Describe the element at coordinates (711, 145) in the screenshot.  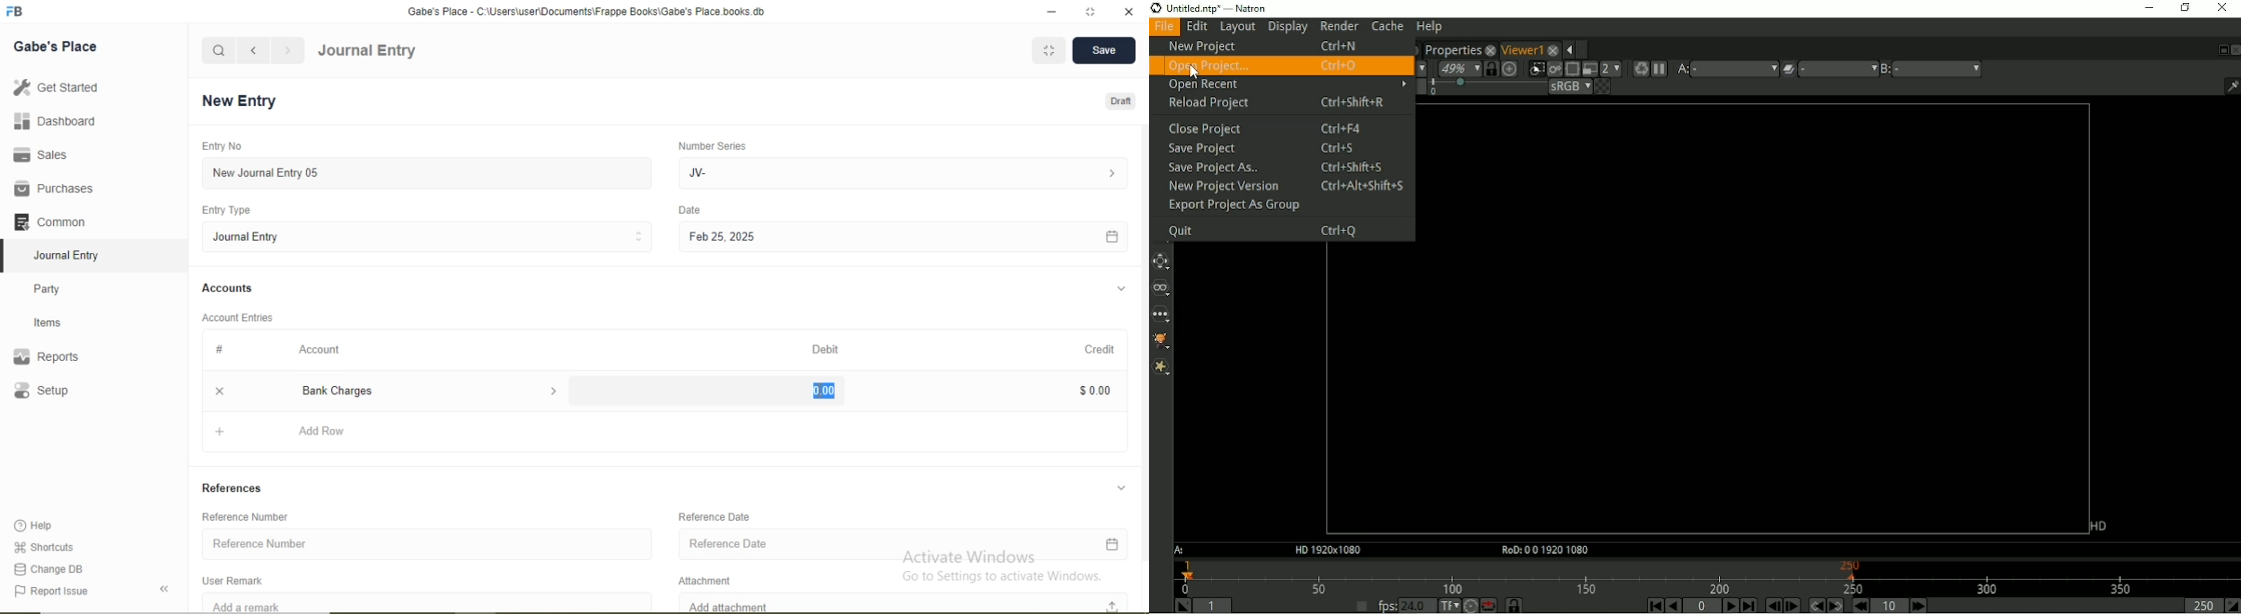
I see `Number Series` at that location.